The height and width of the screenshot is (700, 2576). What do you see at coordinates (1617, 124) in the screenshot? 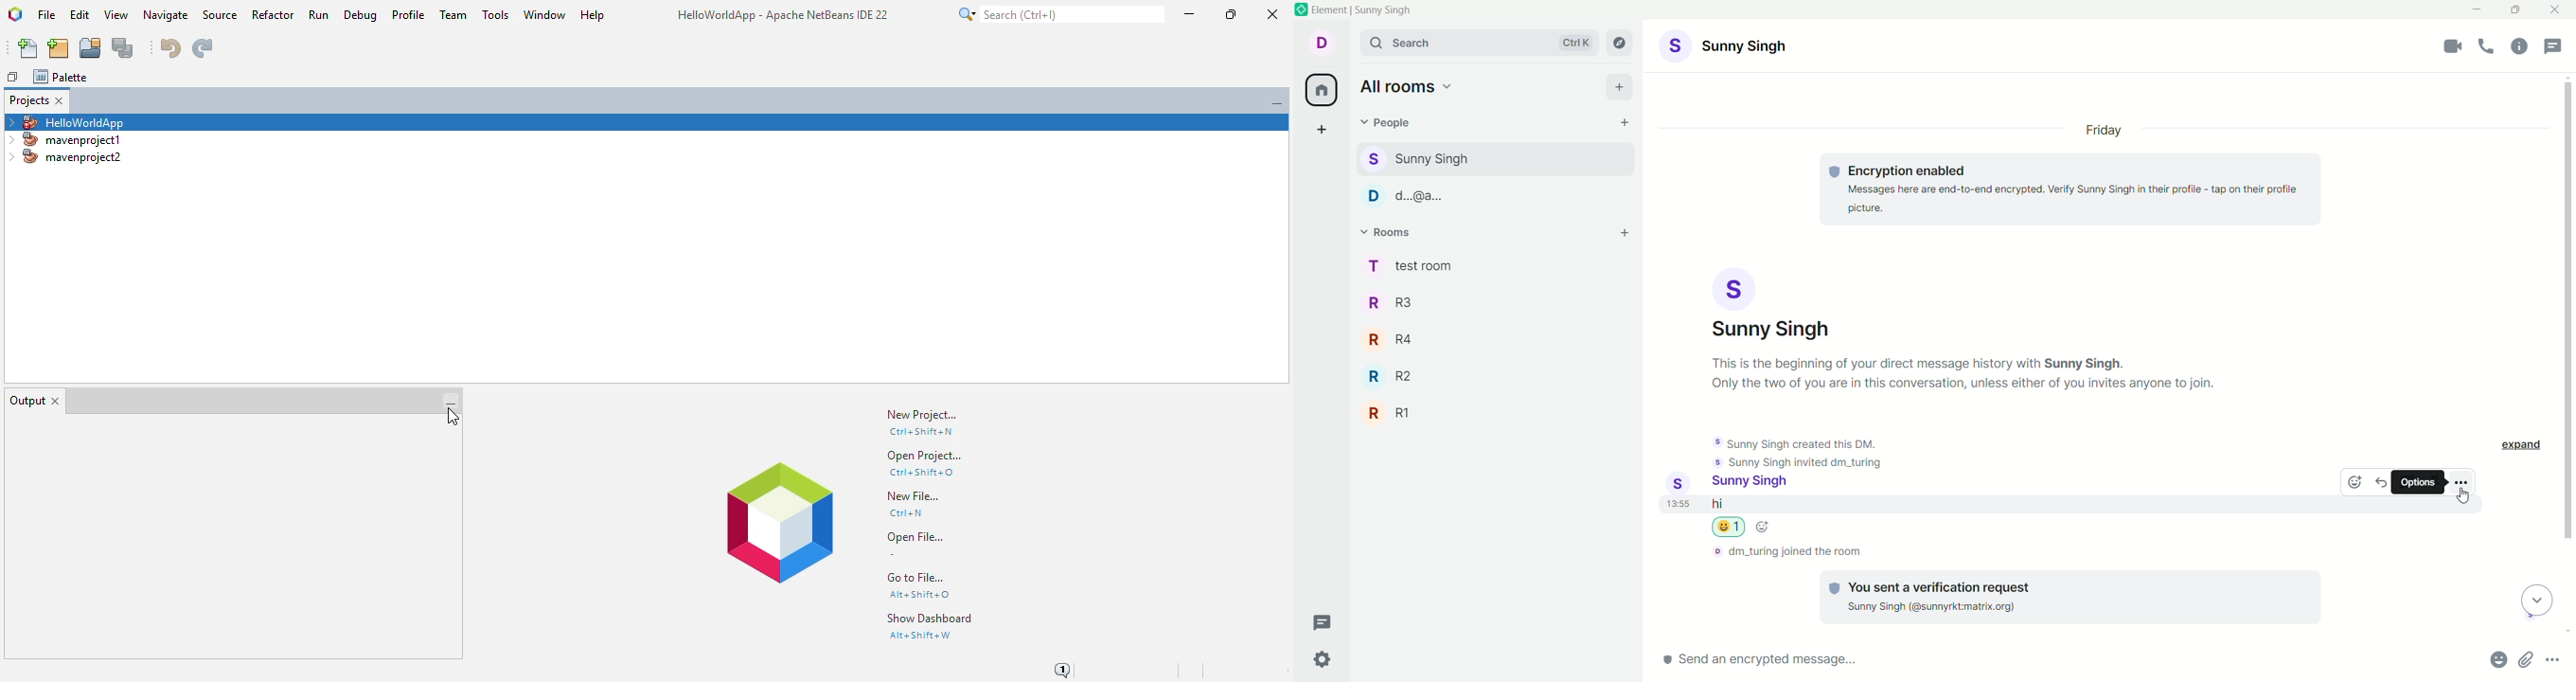
I see `start chat` at bounding box center [1617, 124].